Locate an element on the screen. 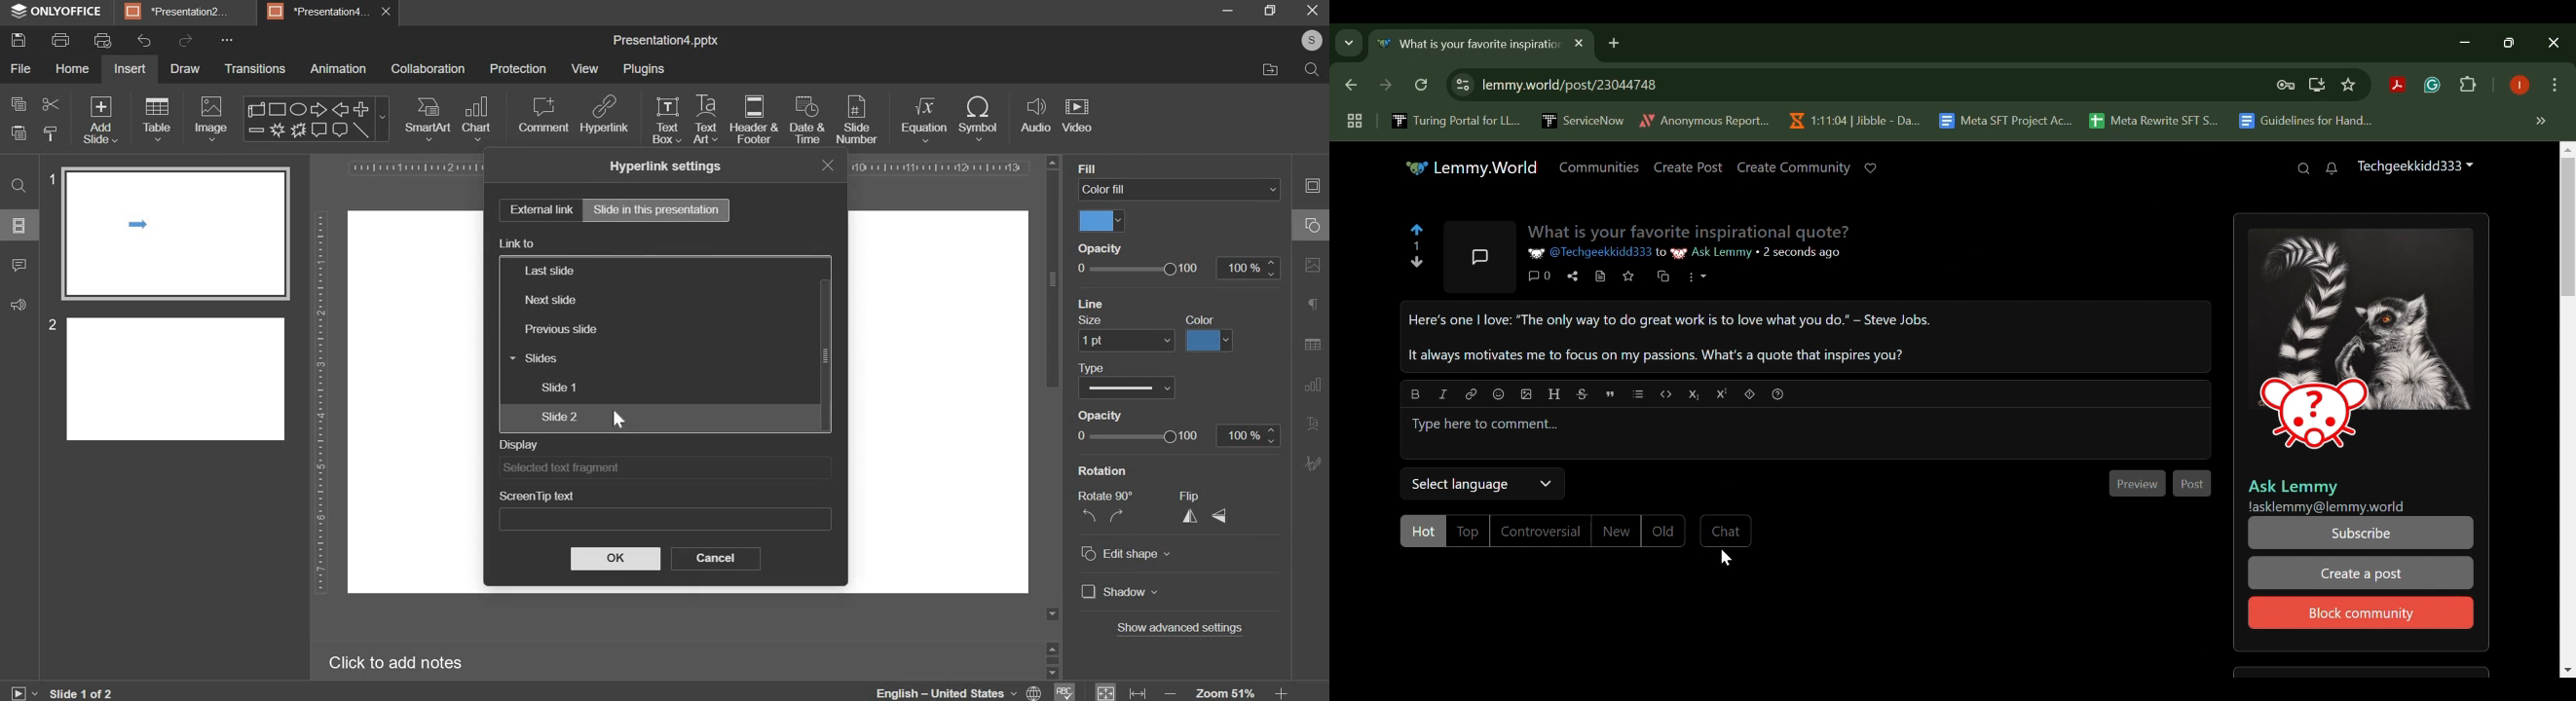 The width and height of the screenshot is (2576, 728). print preview is located at coordinates (103, 41).